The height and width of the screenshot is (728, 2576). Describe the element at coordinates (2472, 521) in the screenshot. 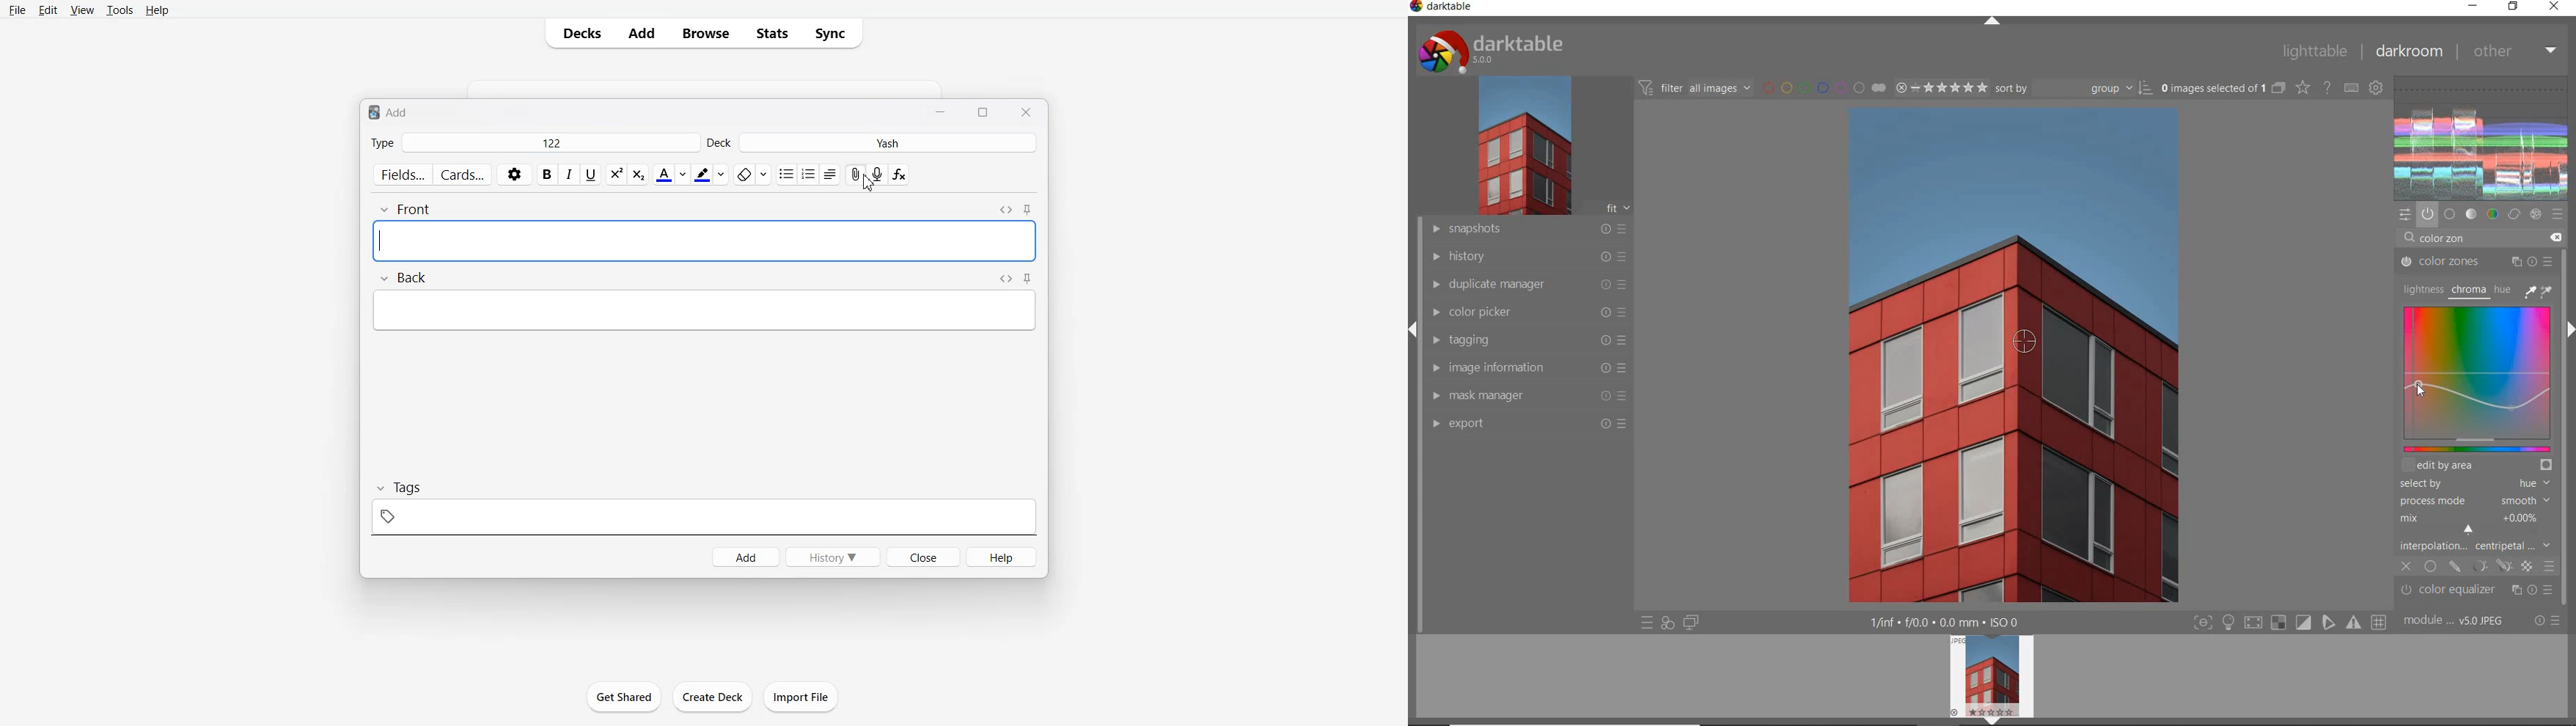

I see `MIX` at that location.